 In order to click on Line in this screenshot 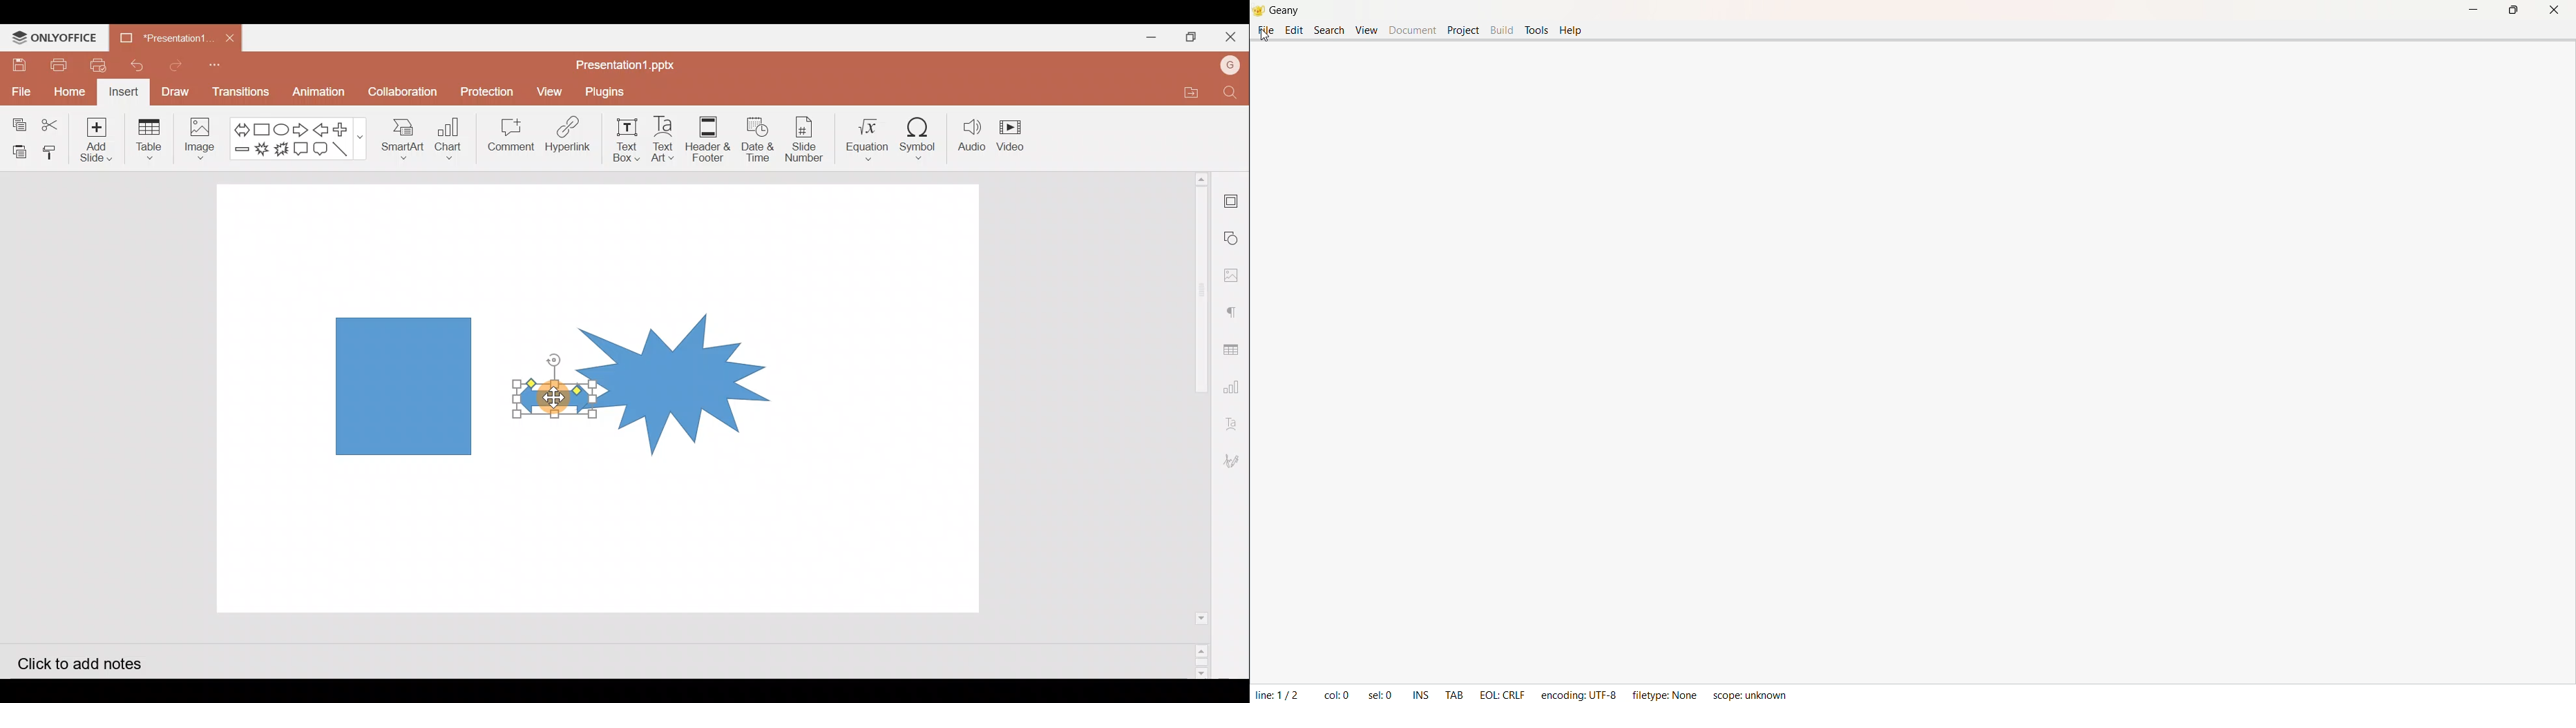, I will do `click(344, 148)`.